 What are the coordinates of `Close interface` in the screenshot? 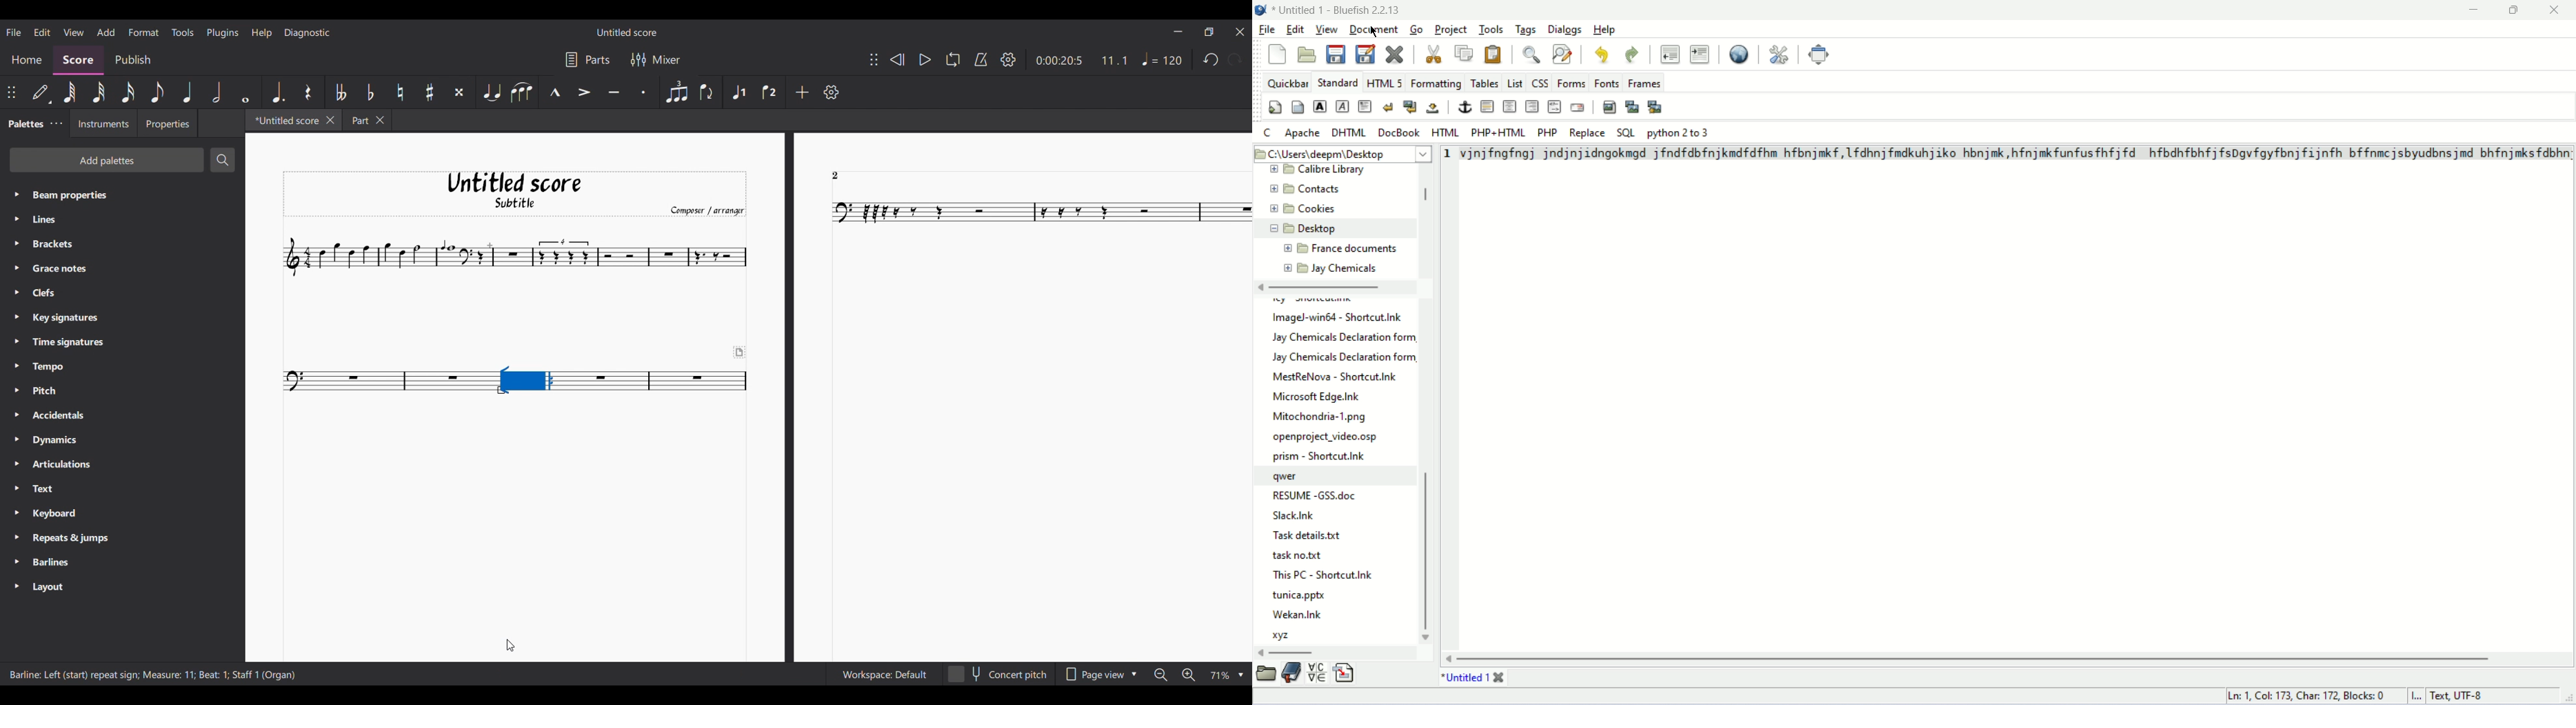 It's located at (1240, 31).